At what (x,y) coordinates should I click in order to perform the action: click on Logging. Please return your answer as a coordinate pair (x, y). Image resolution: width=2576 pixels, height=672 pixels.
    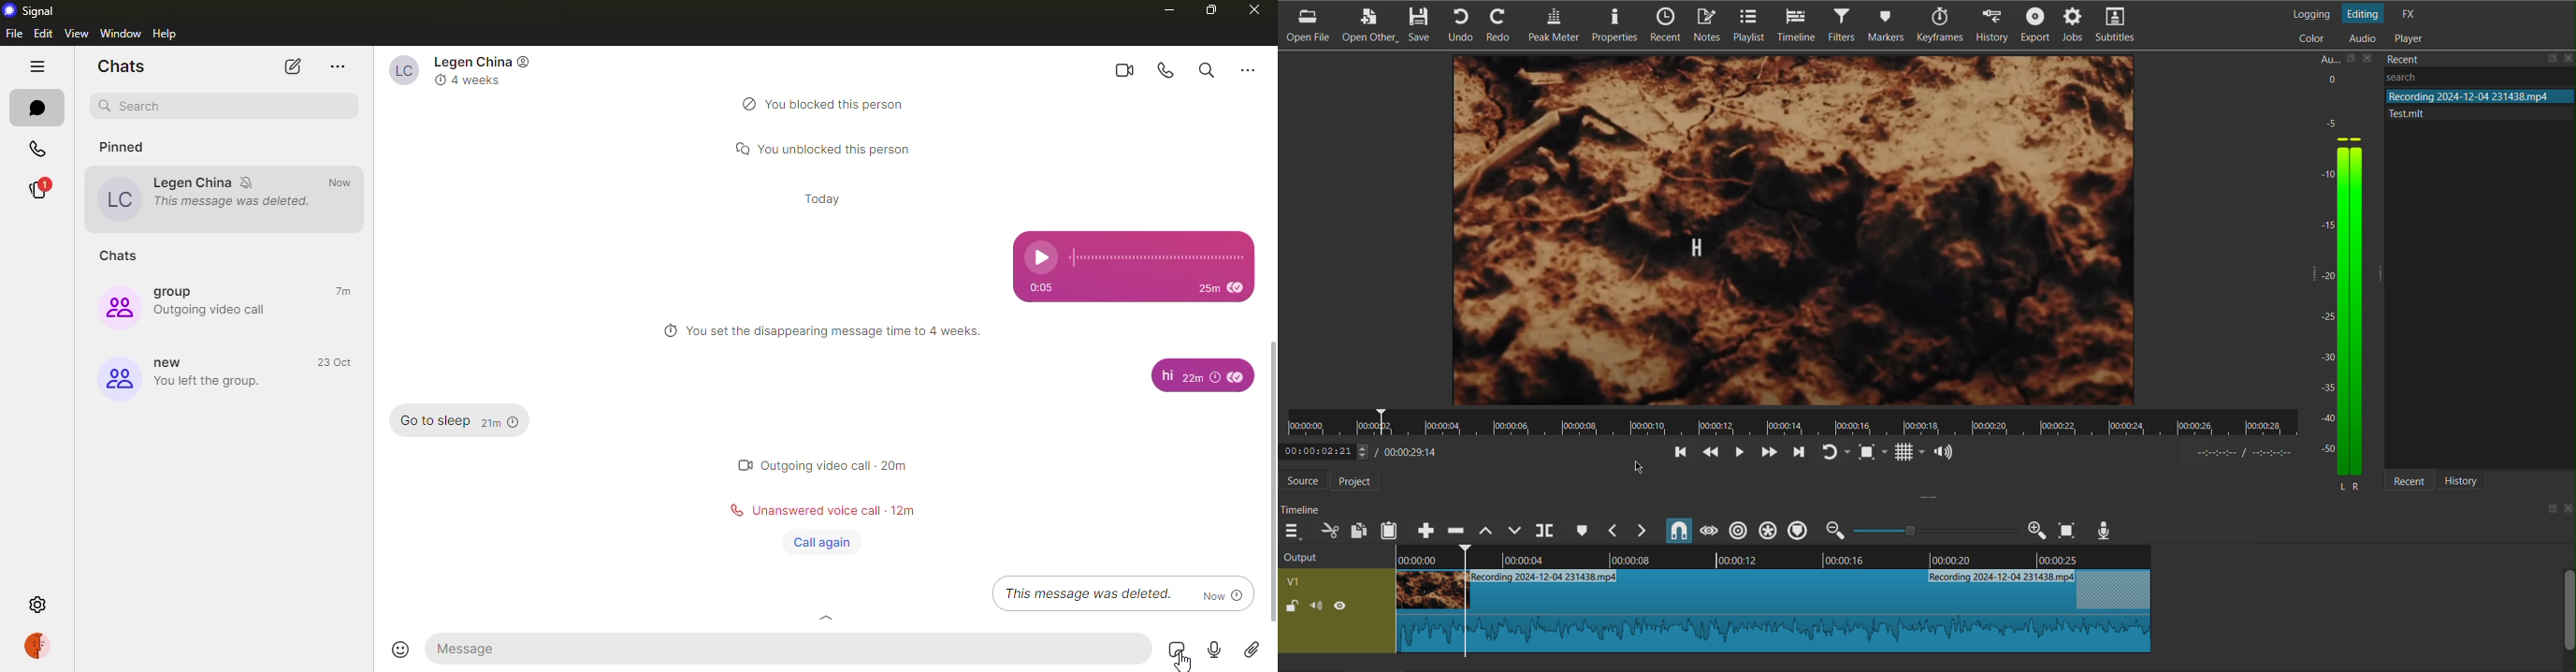
    Looking at the image, I should click on (2311, 13).